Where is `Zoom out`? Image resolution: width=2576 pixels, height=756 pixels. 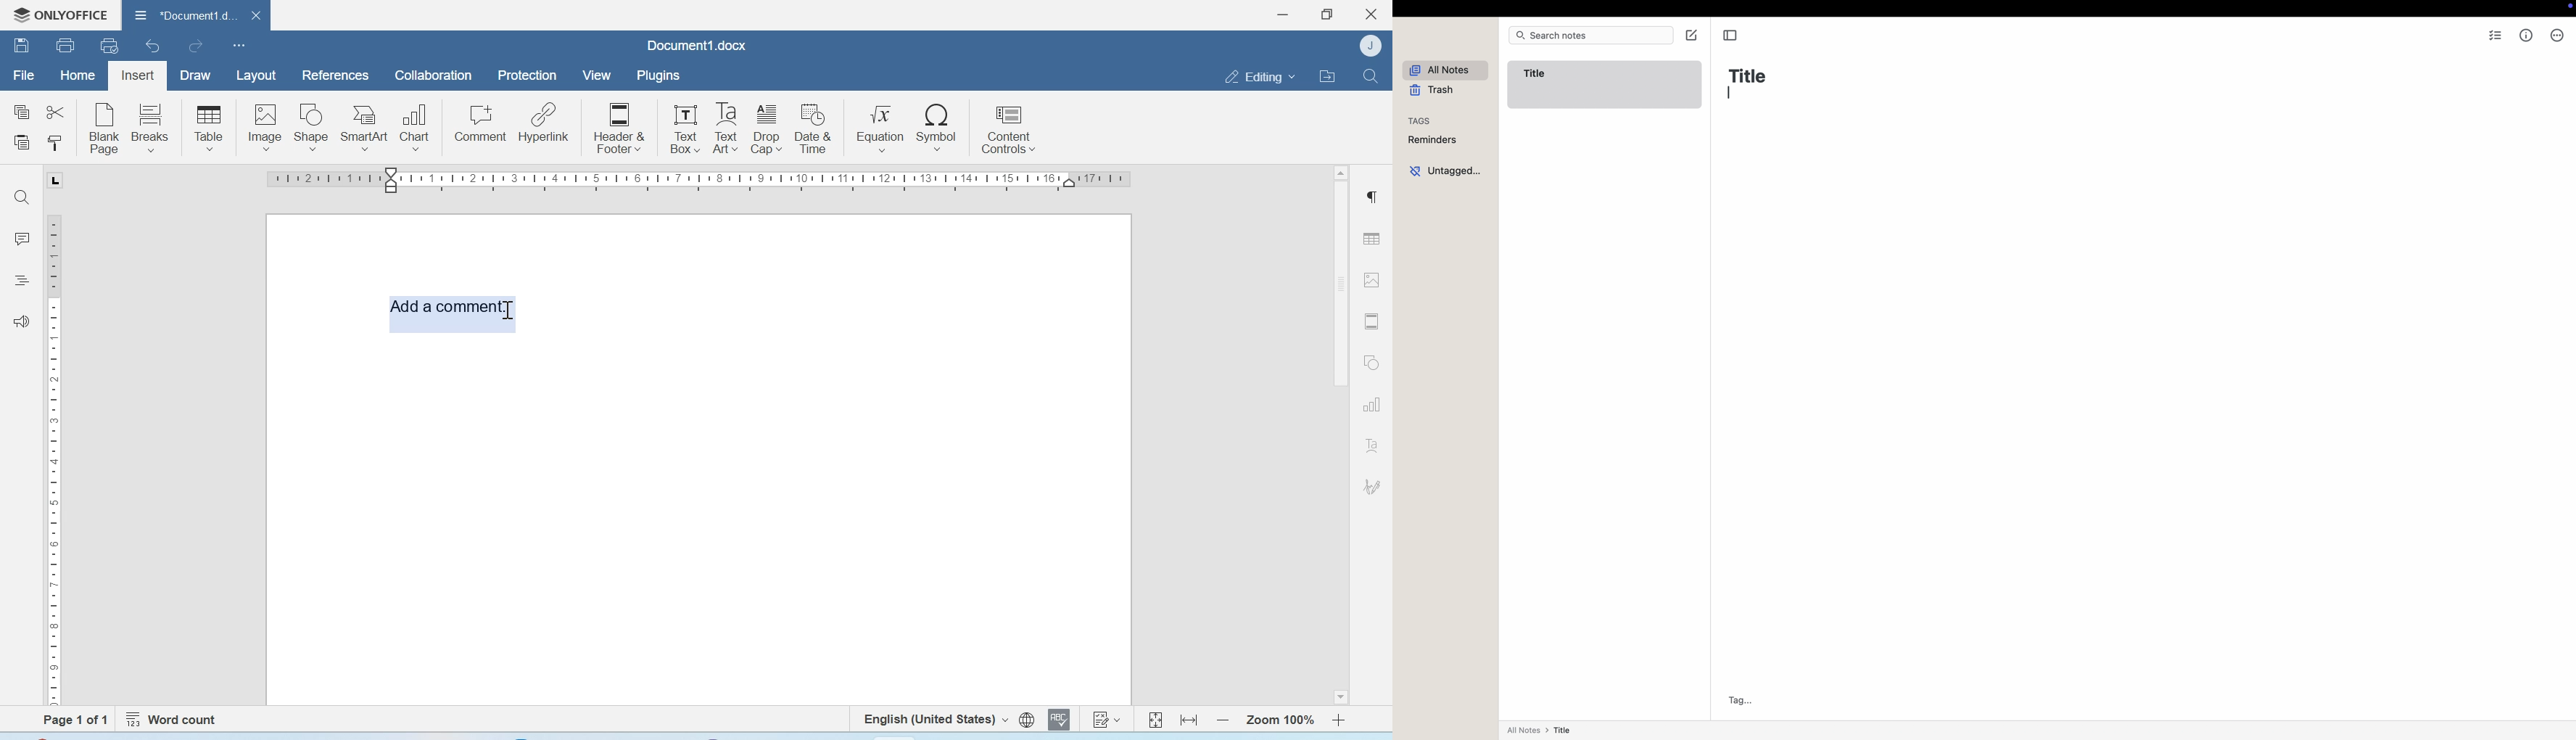
Zoom out is located at coordinates (1223, 720).